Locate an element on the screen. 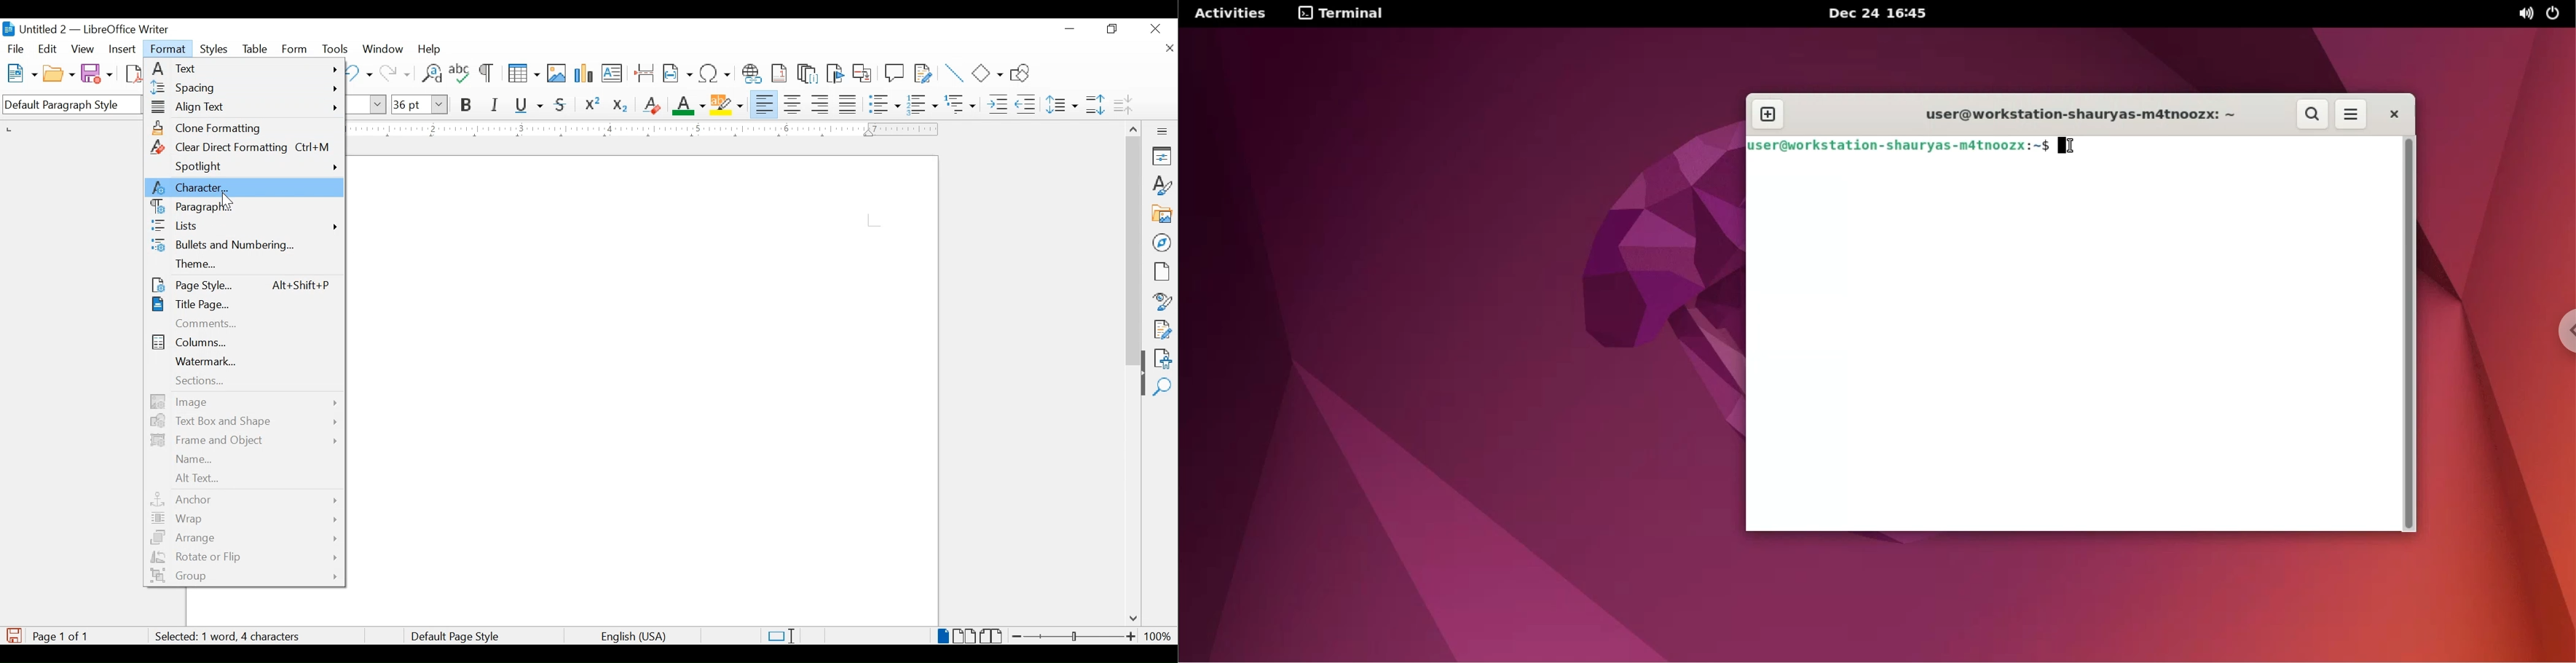  anchor menu is located at coordinates (246, 500).